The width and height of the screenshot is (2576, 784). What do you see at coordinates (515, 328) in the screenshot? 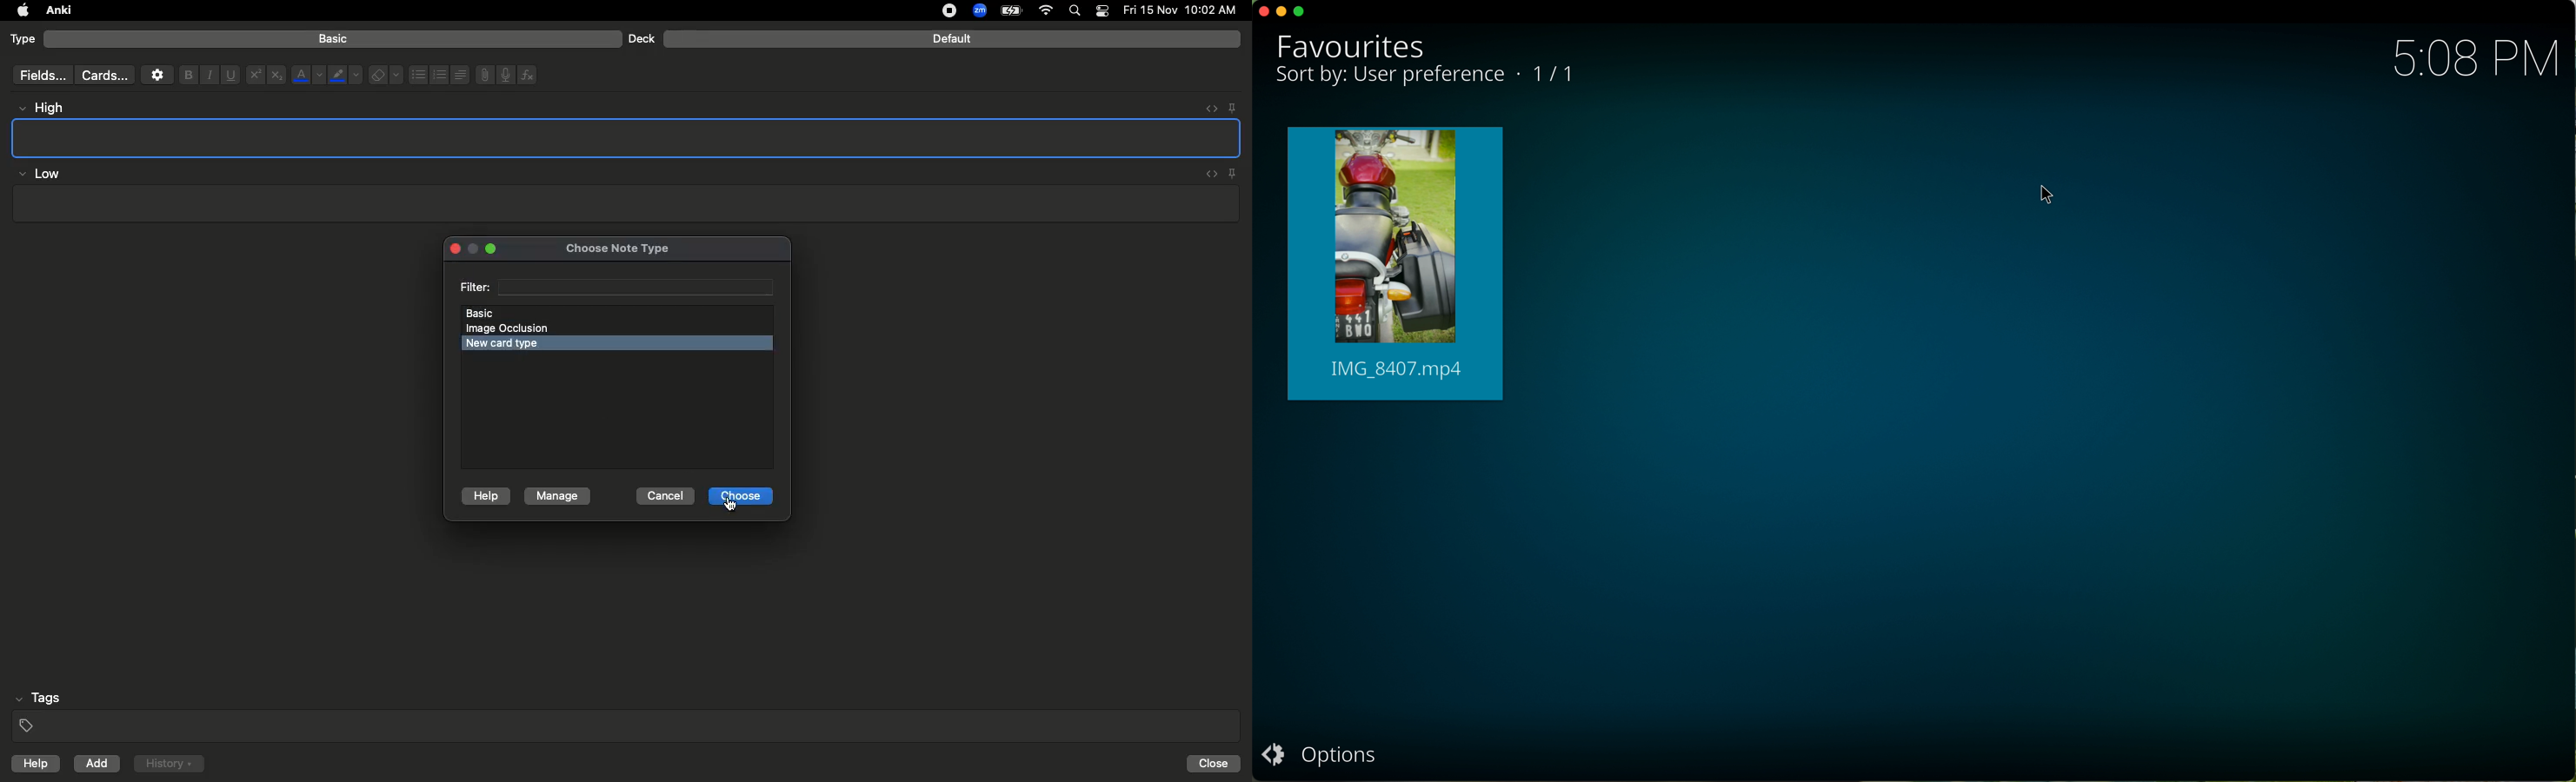
I see `Image occlusion` at bounding box center [515, 328].